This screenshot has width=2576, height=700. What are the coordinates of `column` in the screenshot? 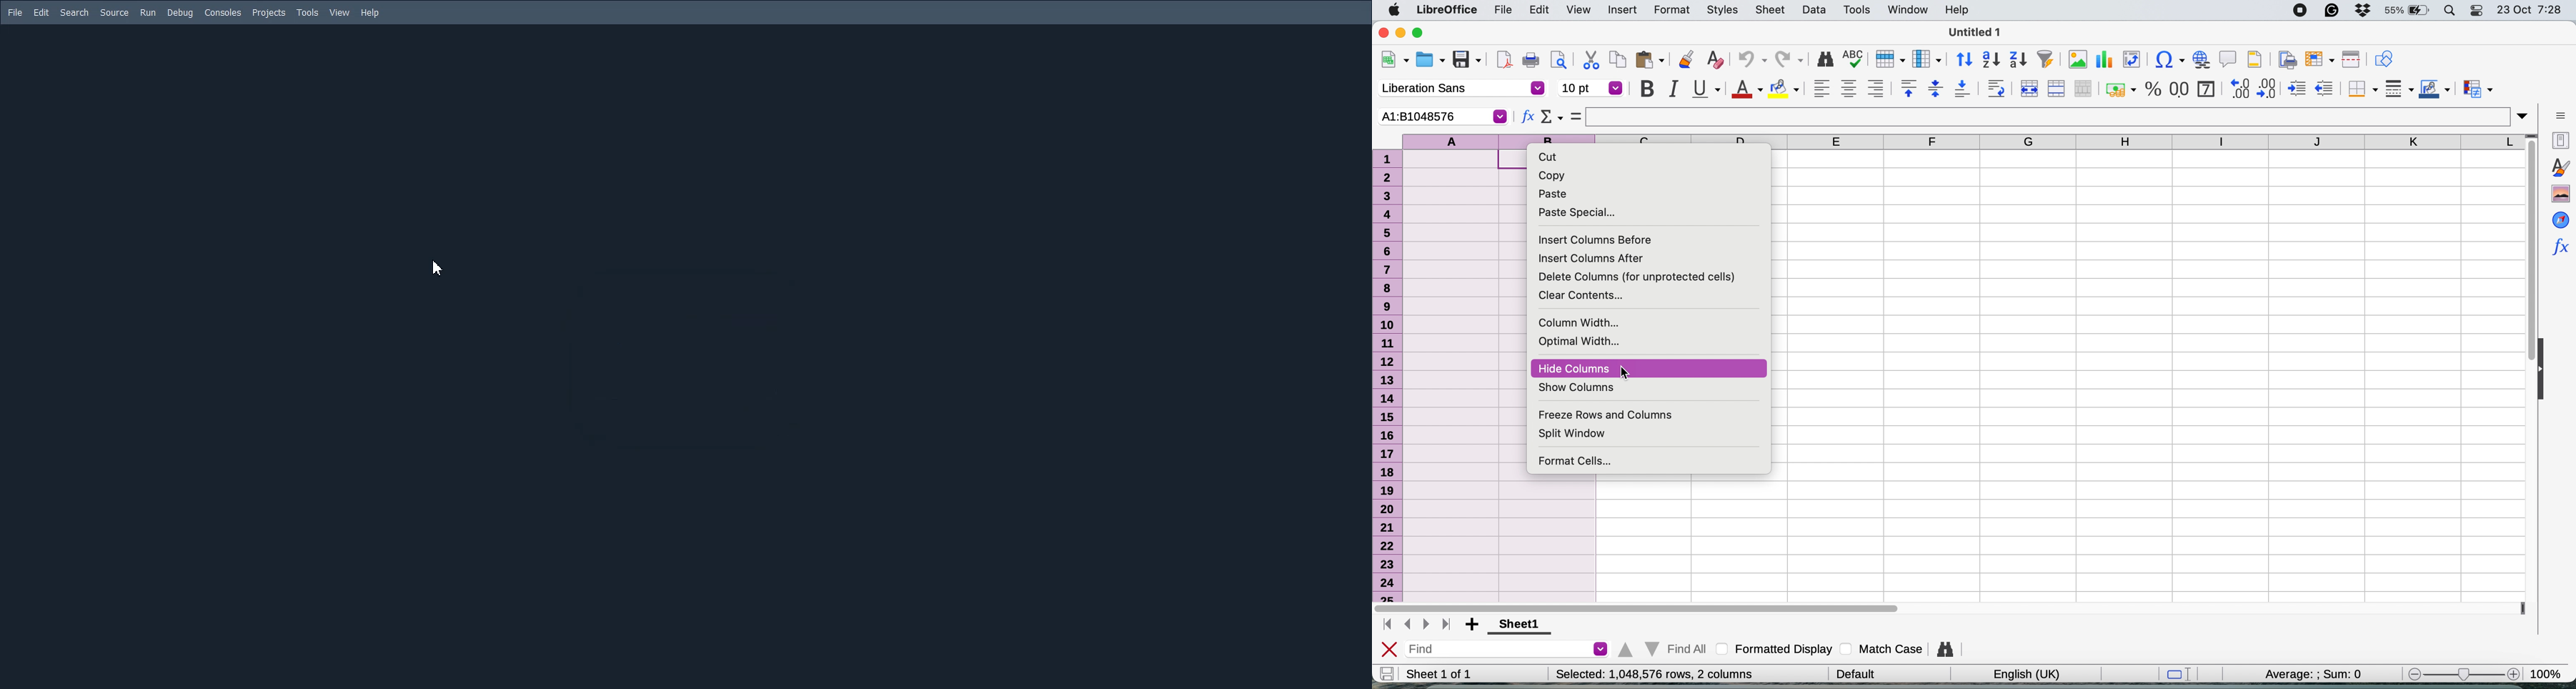 It's located at (1928, 59).